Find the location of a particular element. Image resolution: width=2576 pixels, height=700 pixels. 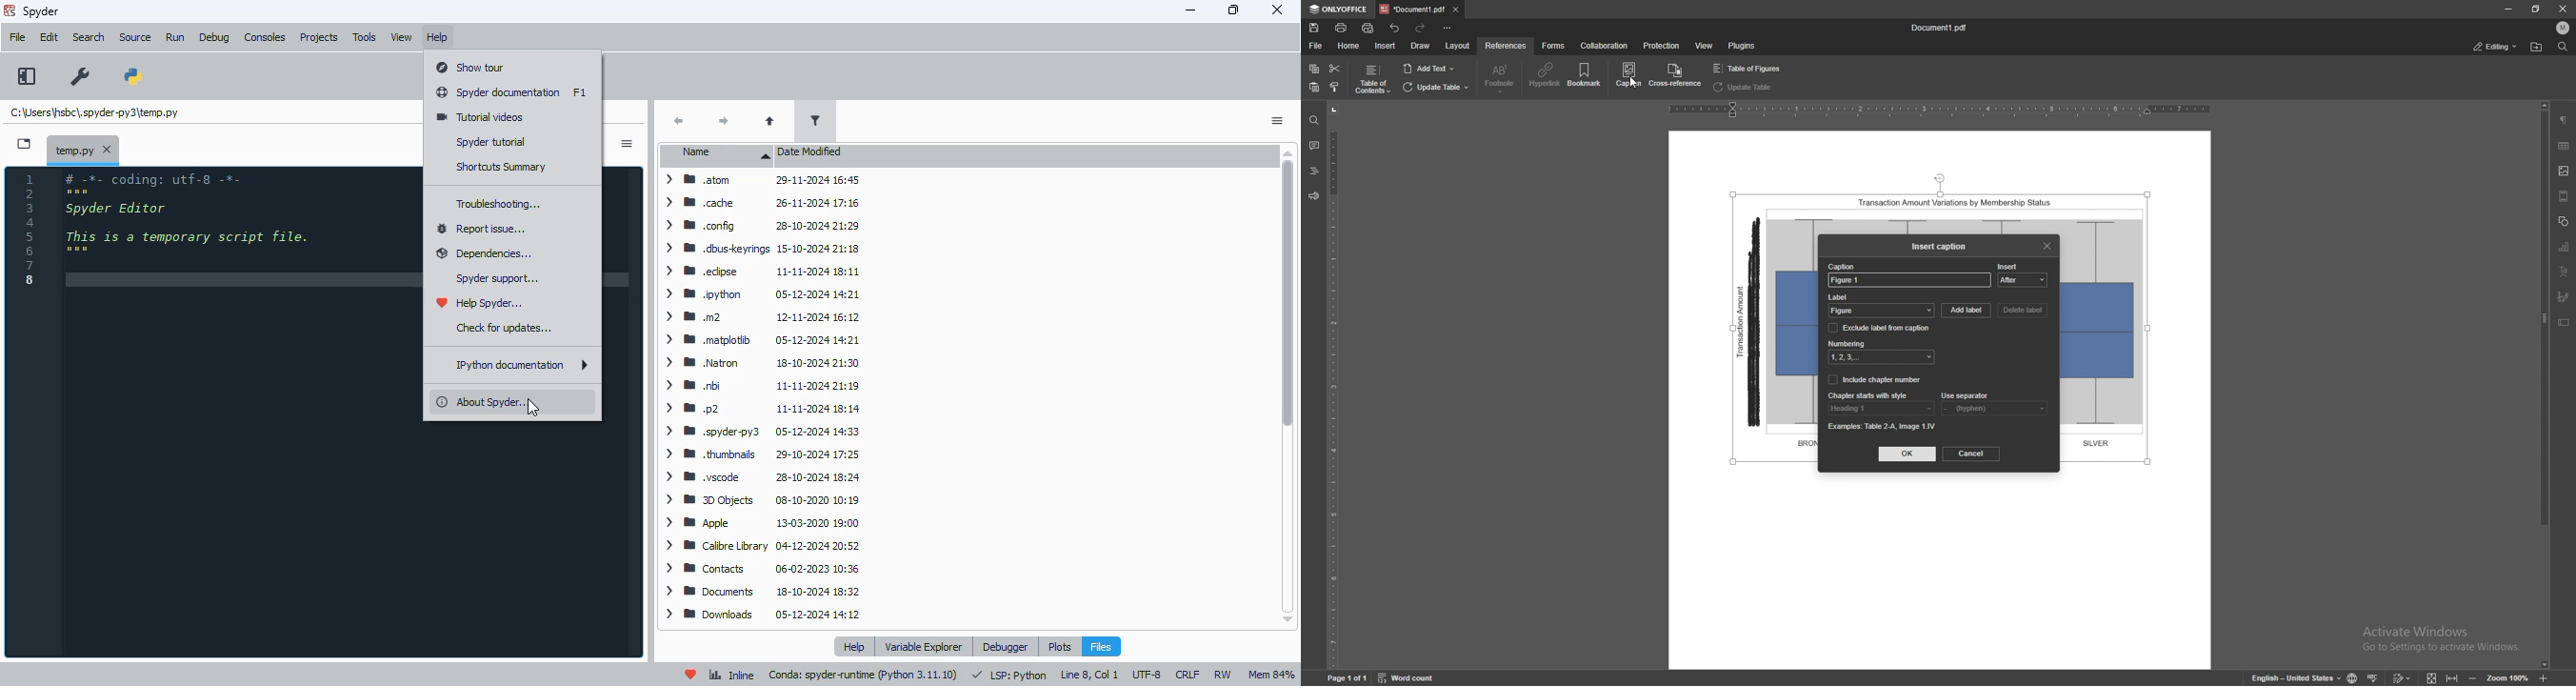

headings is located at coordinates (1314, 171).